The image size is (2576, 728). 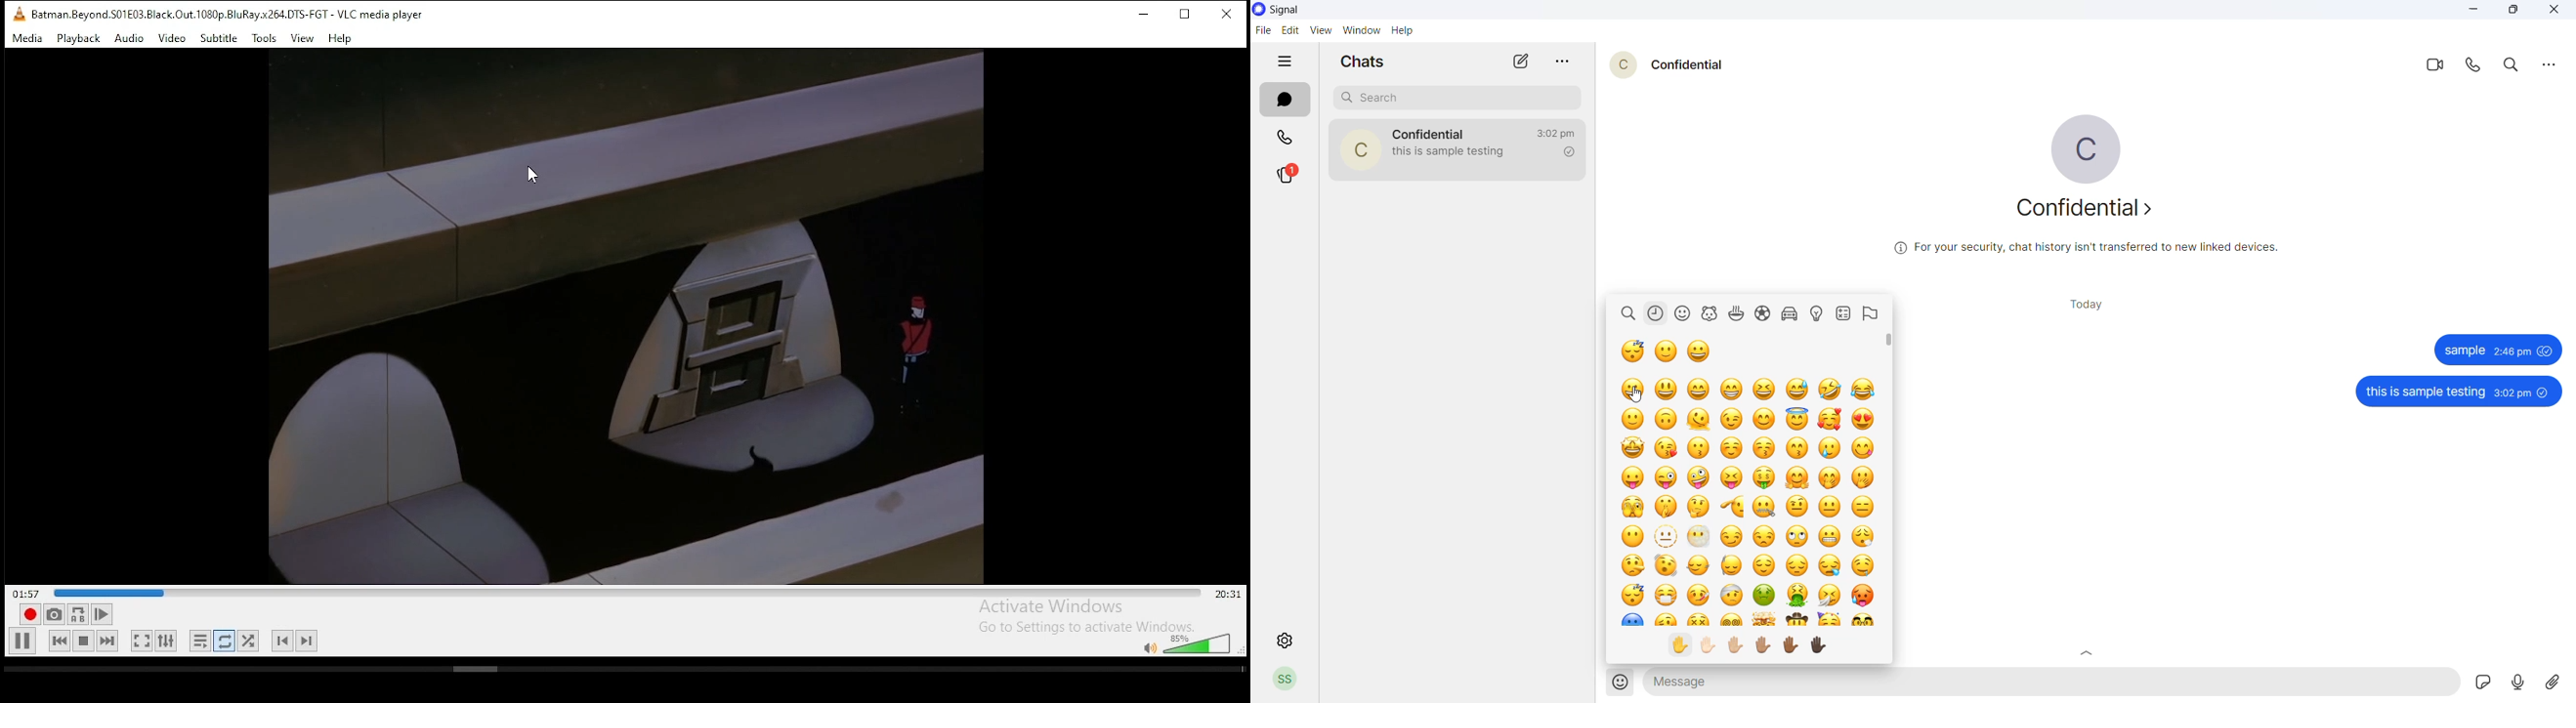 I want to click on search in messages, so click(x=2510, y=66).